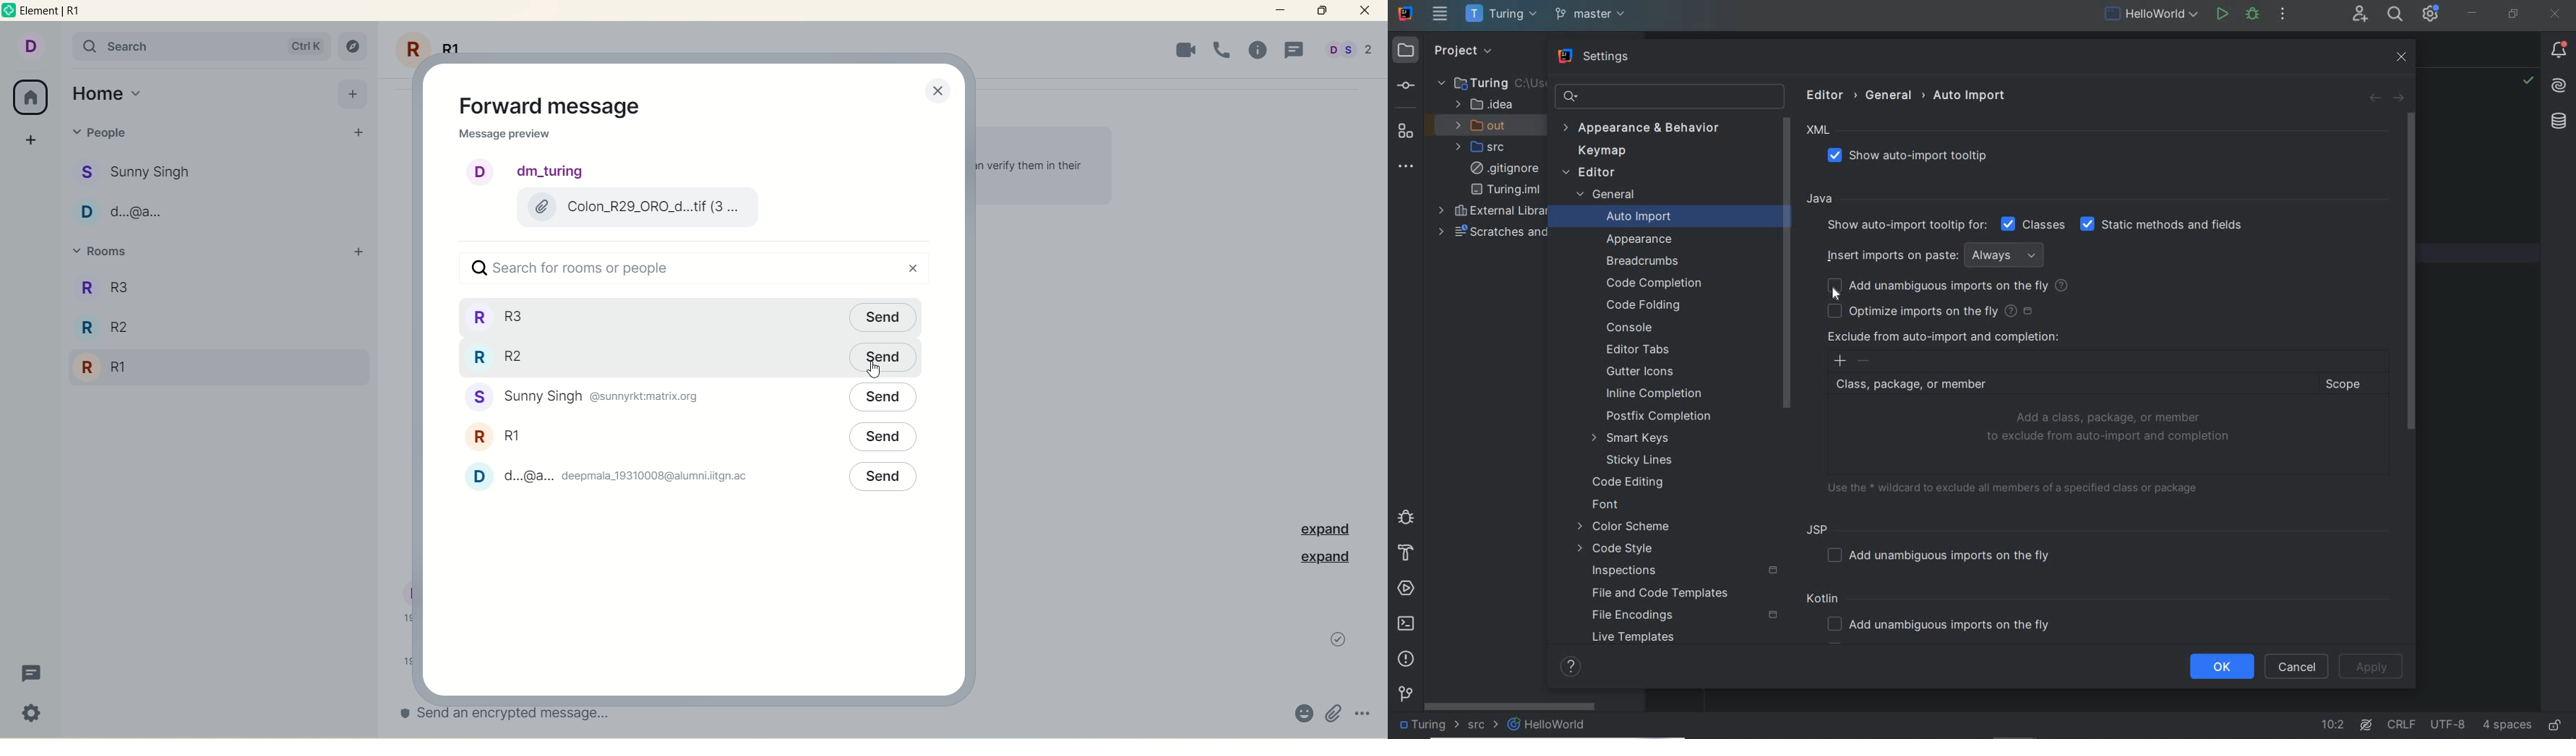 This screenshot has width=2576, height=756. Describe the element at coordinates (1348, 52) in the screenshot. I see `people` at that location.